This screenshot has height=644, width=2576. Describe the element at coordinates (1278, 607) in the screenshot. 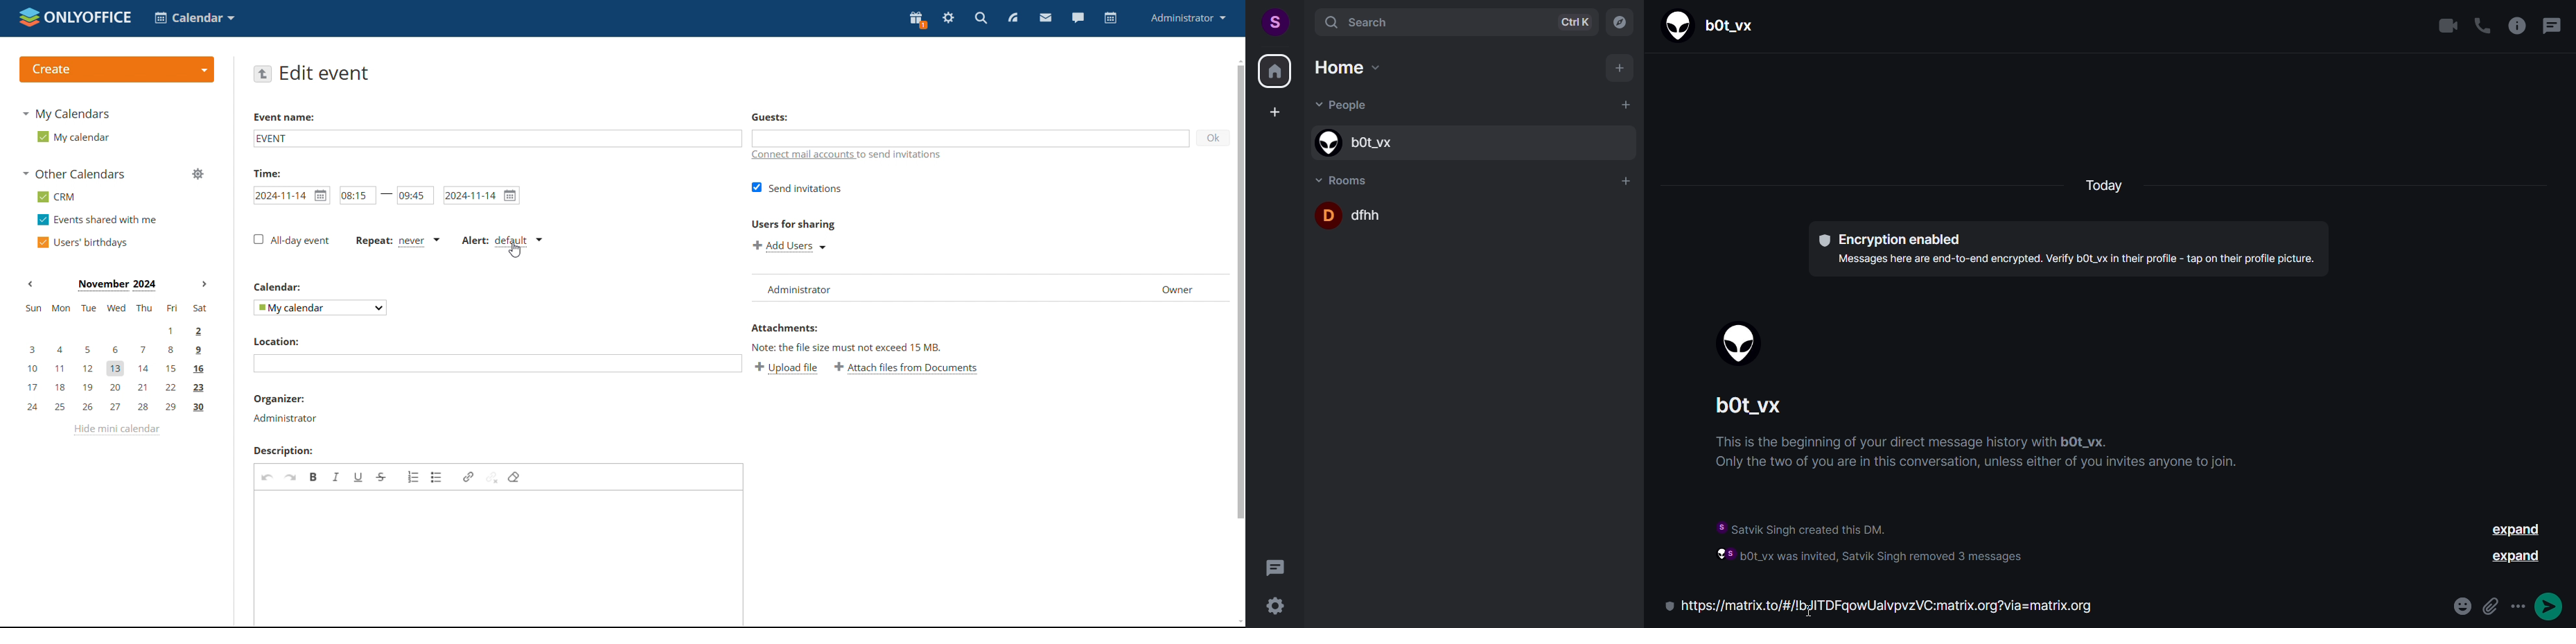

I see `settings` at that location.